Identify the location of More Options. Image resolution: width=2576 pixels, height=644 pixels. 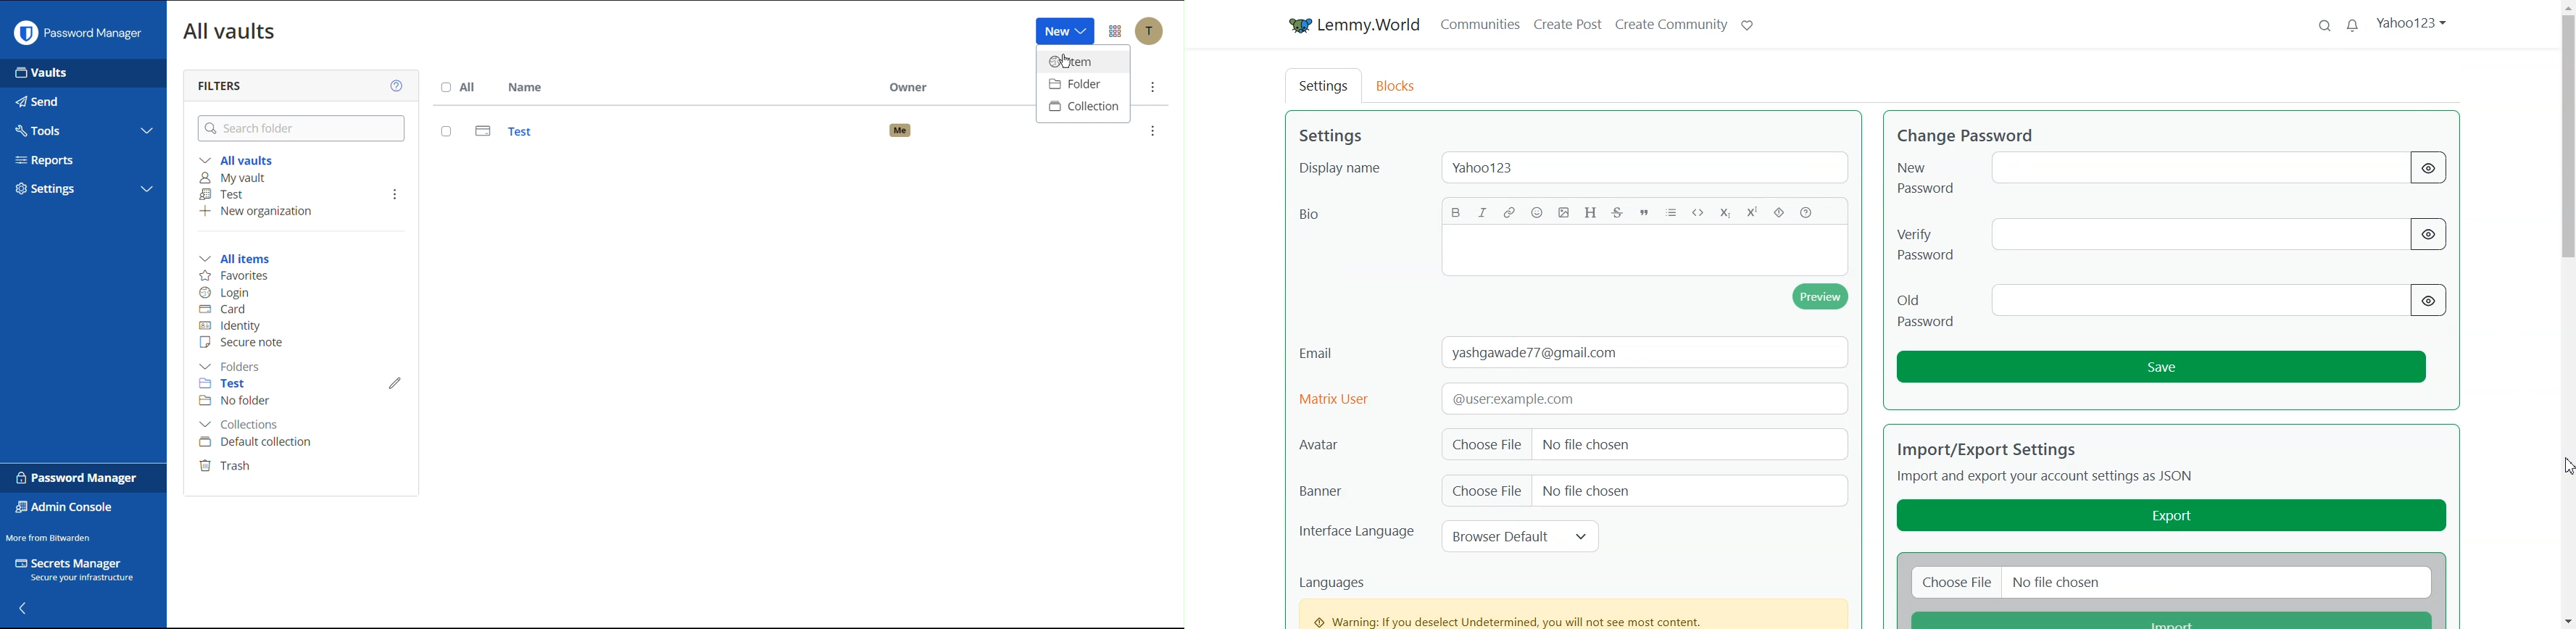
(393, 193).